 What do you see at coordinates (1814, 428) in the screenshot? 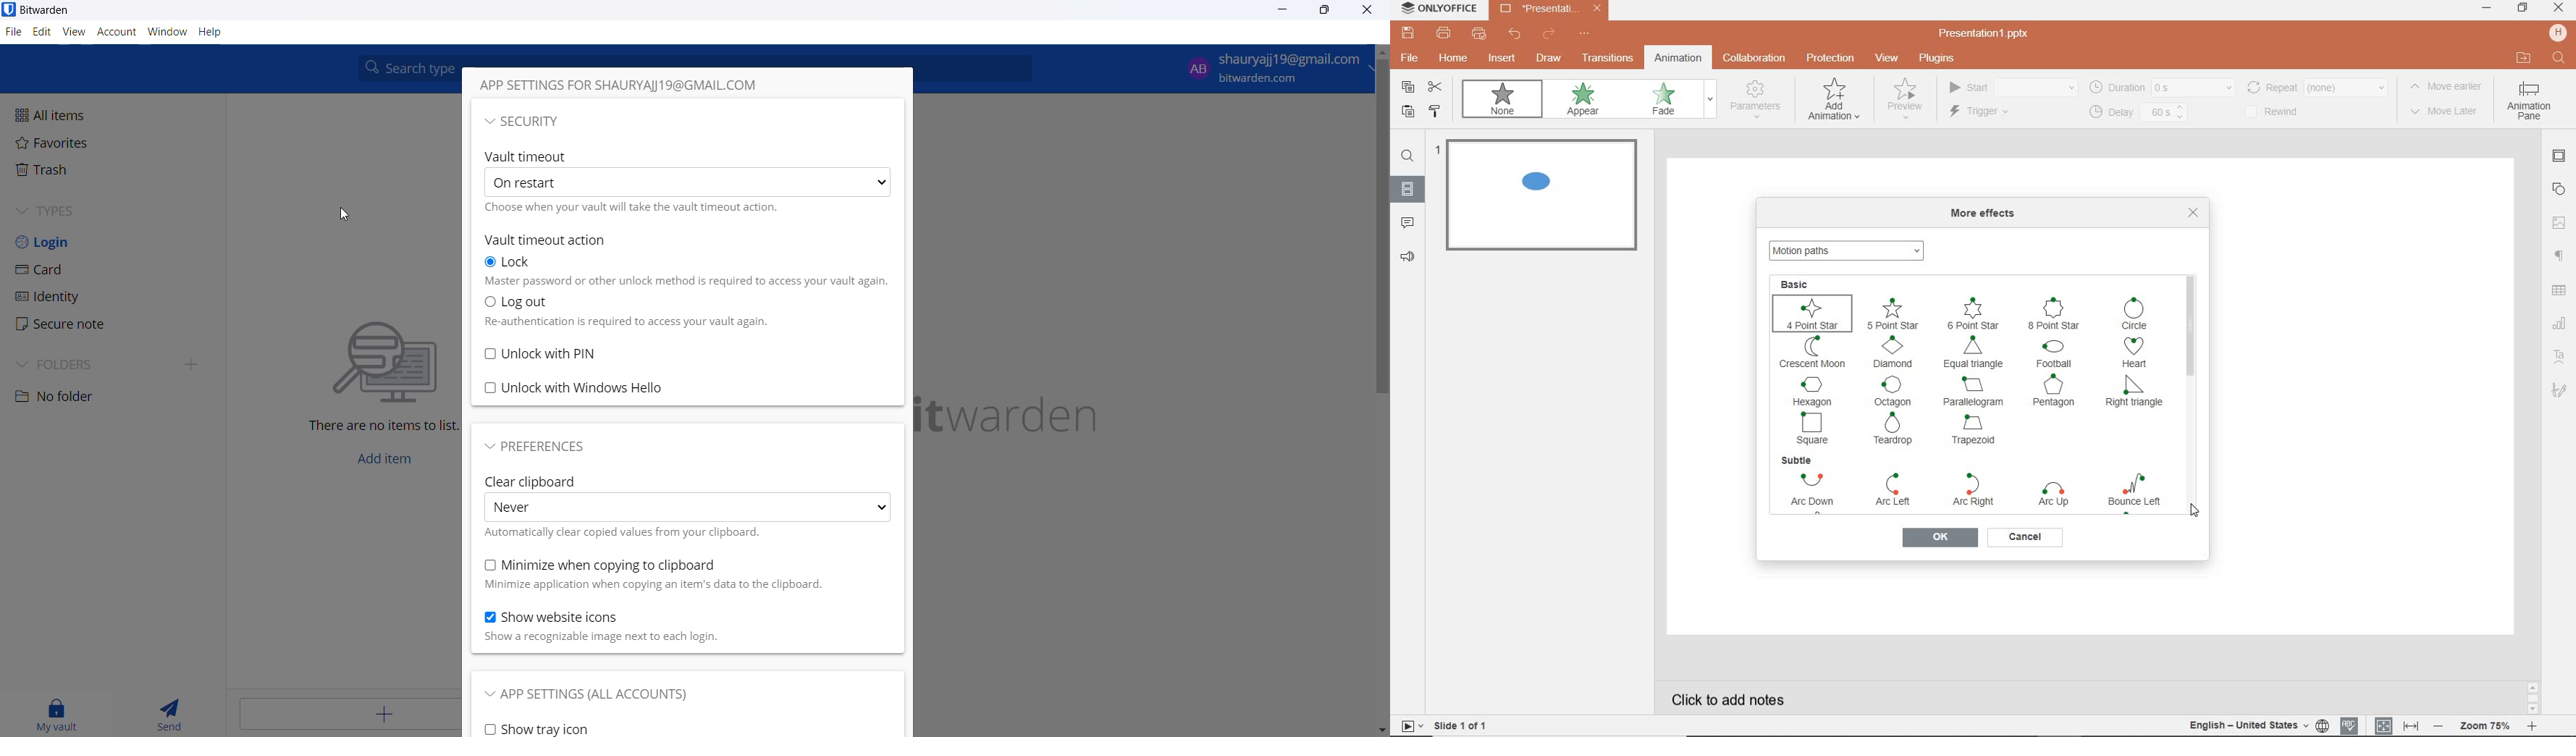
I see `SQUARE` at bounding box center [1814, 428].